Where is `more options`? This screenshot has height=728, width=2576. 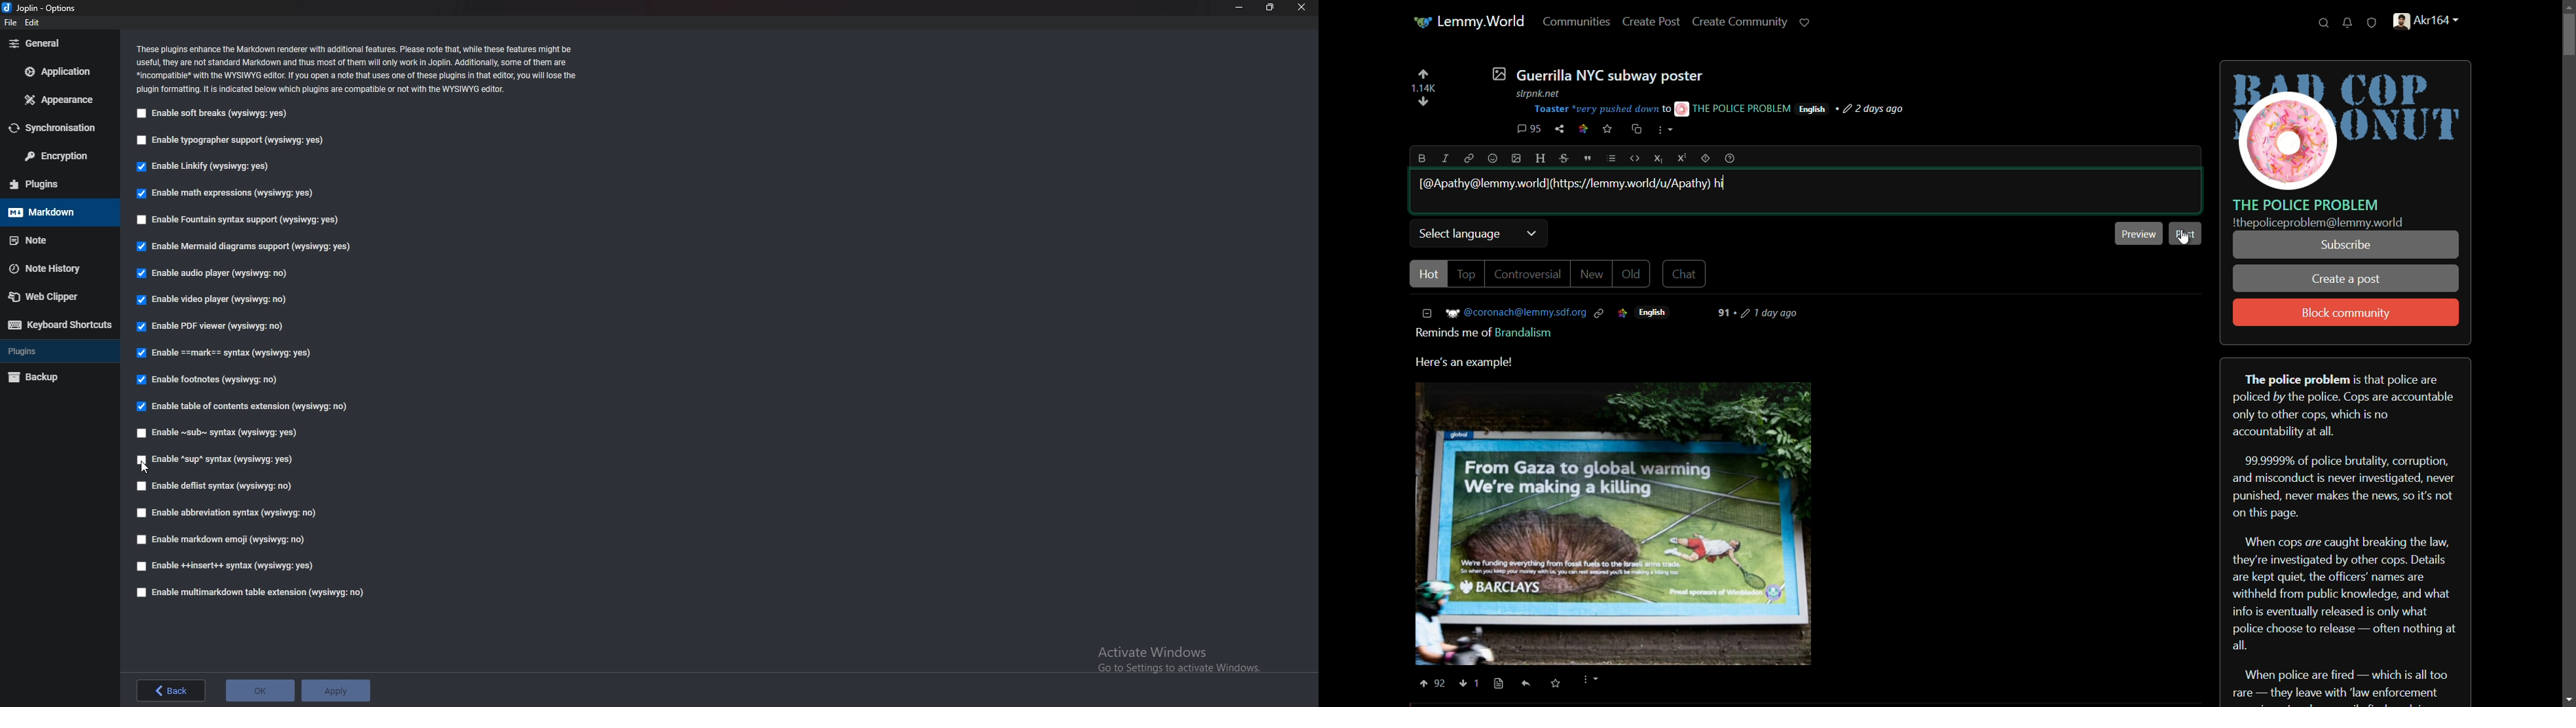
more options is located at coordinates (1665, 132).